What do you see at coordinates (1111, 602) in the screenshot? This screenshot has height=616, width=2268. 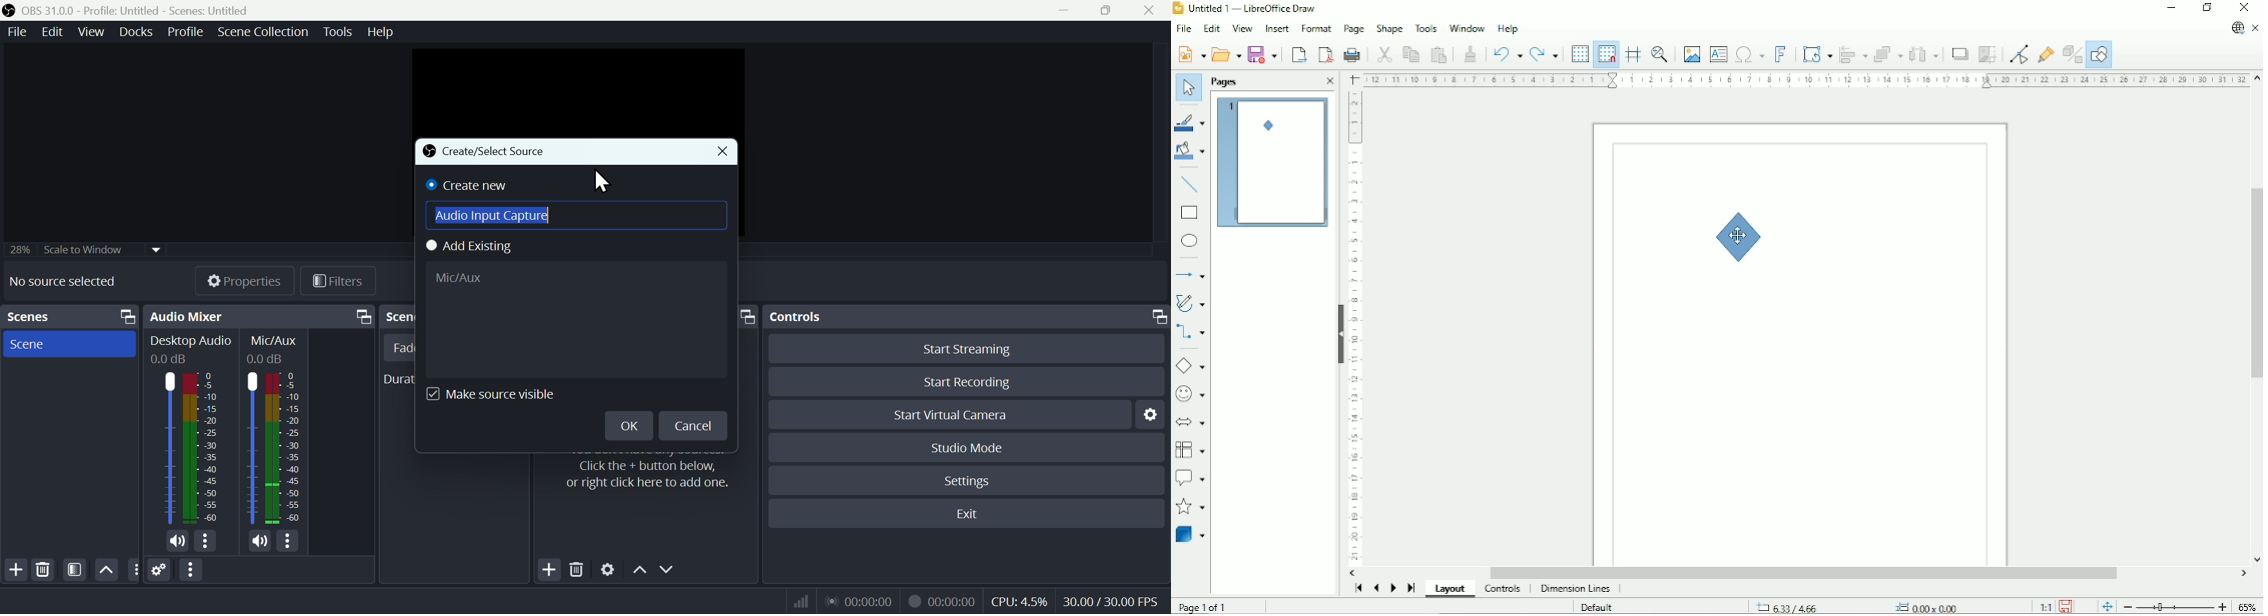 I see `Frame Per Second` at bounding box center [1111, 602].